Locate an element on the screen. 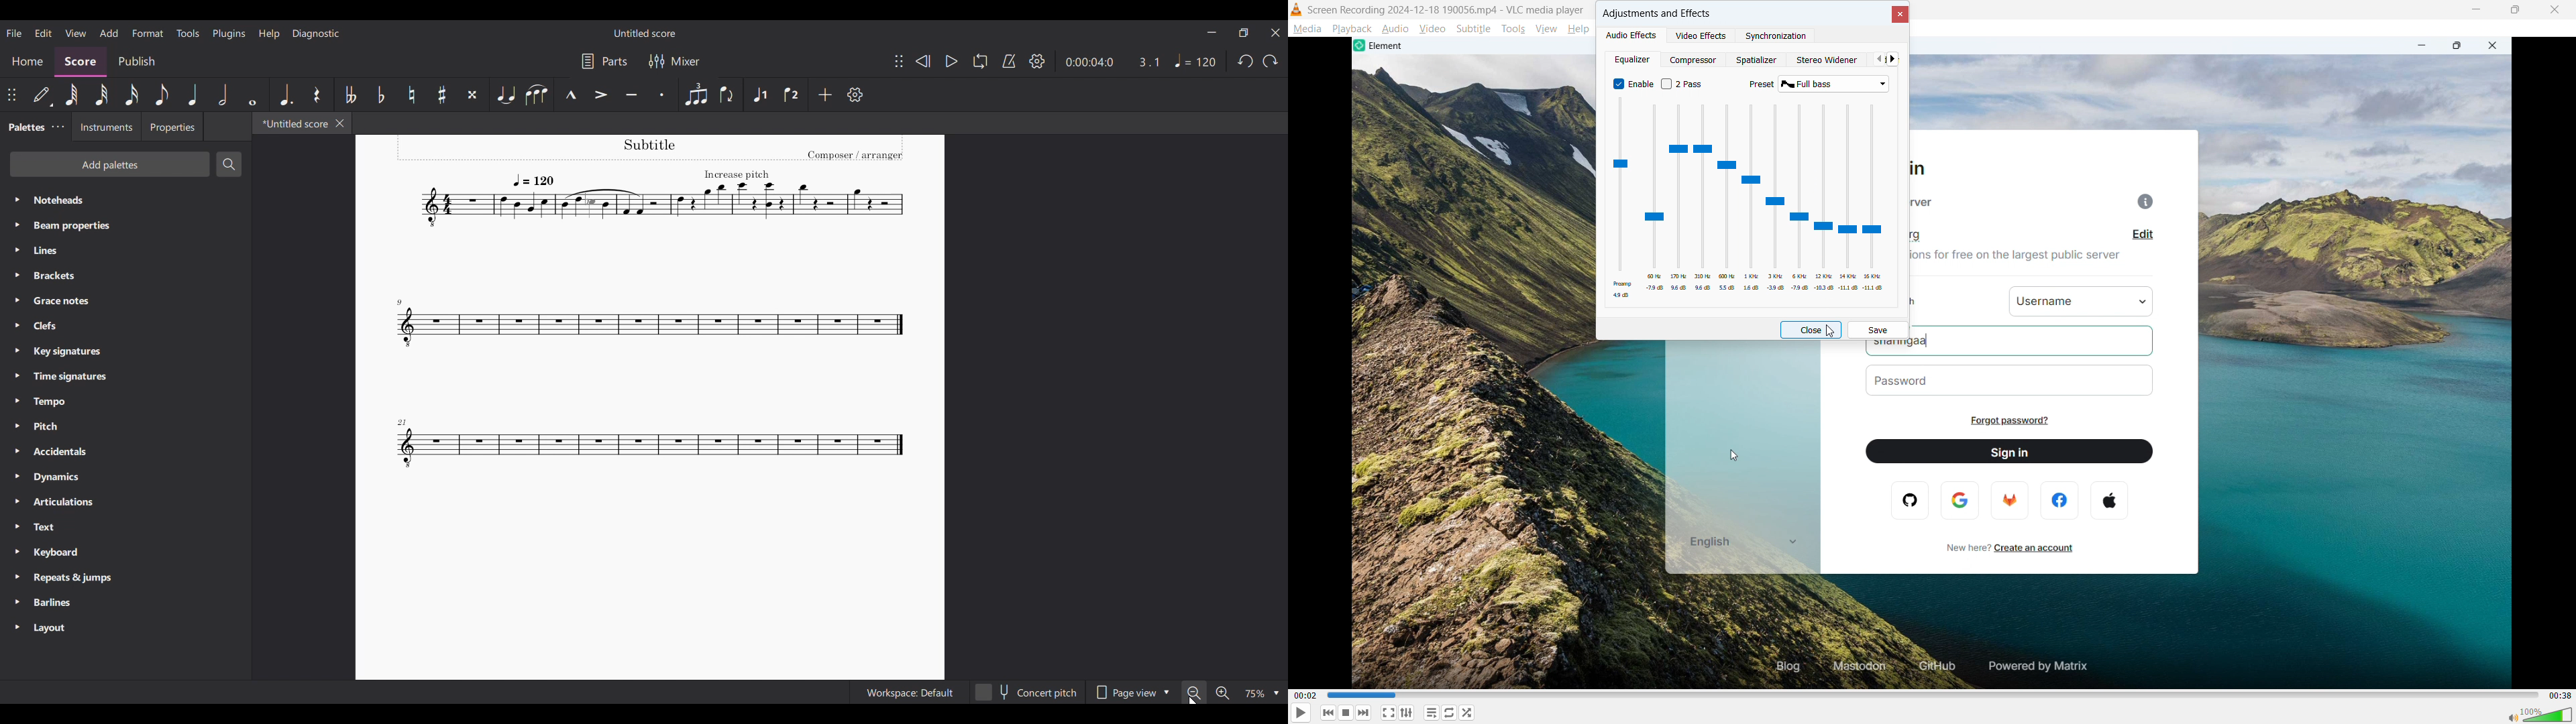 This screenshot has height=728, width=2576. Close is located at coordinates (1810, 329).